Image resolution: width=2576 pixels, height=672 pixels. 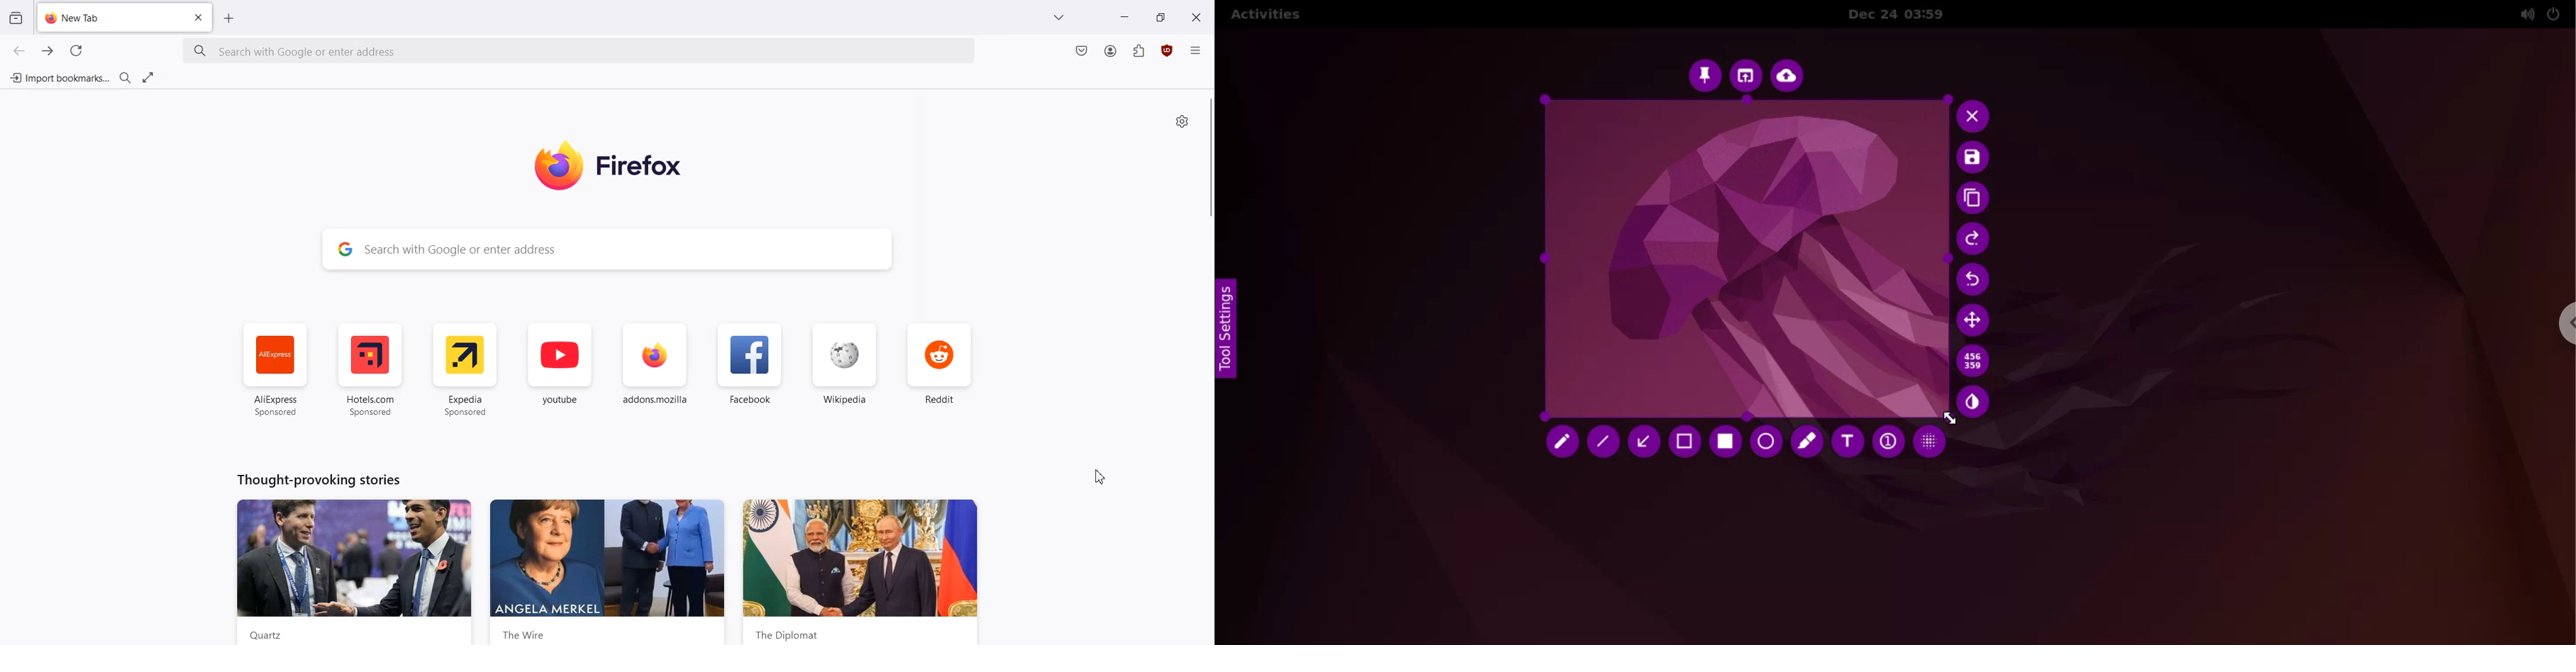 I want to click on Expedia Sponsored, so click(x=466, y=369).